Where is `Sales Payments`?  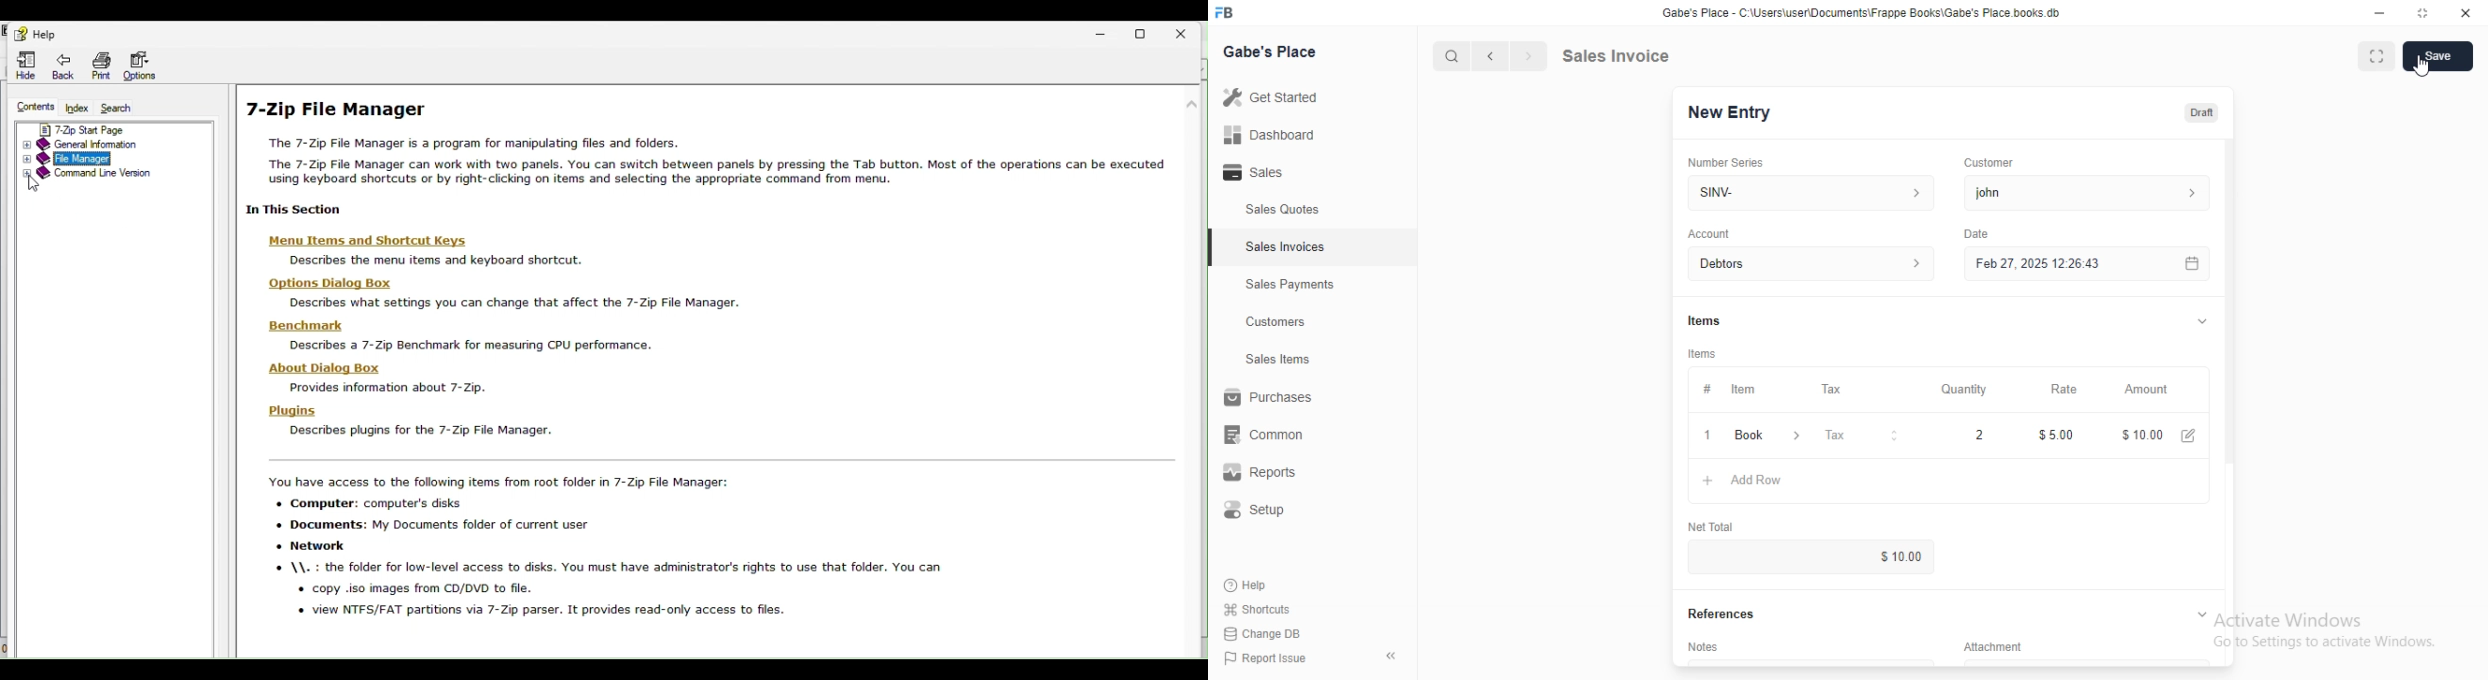
Sales Payments is located at coordinates (1290, 285).